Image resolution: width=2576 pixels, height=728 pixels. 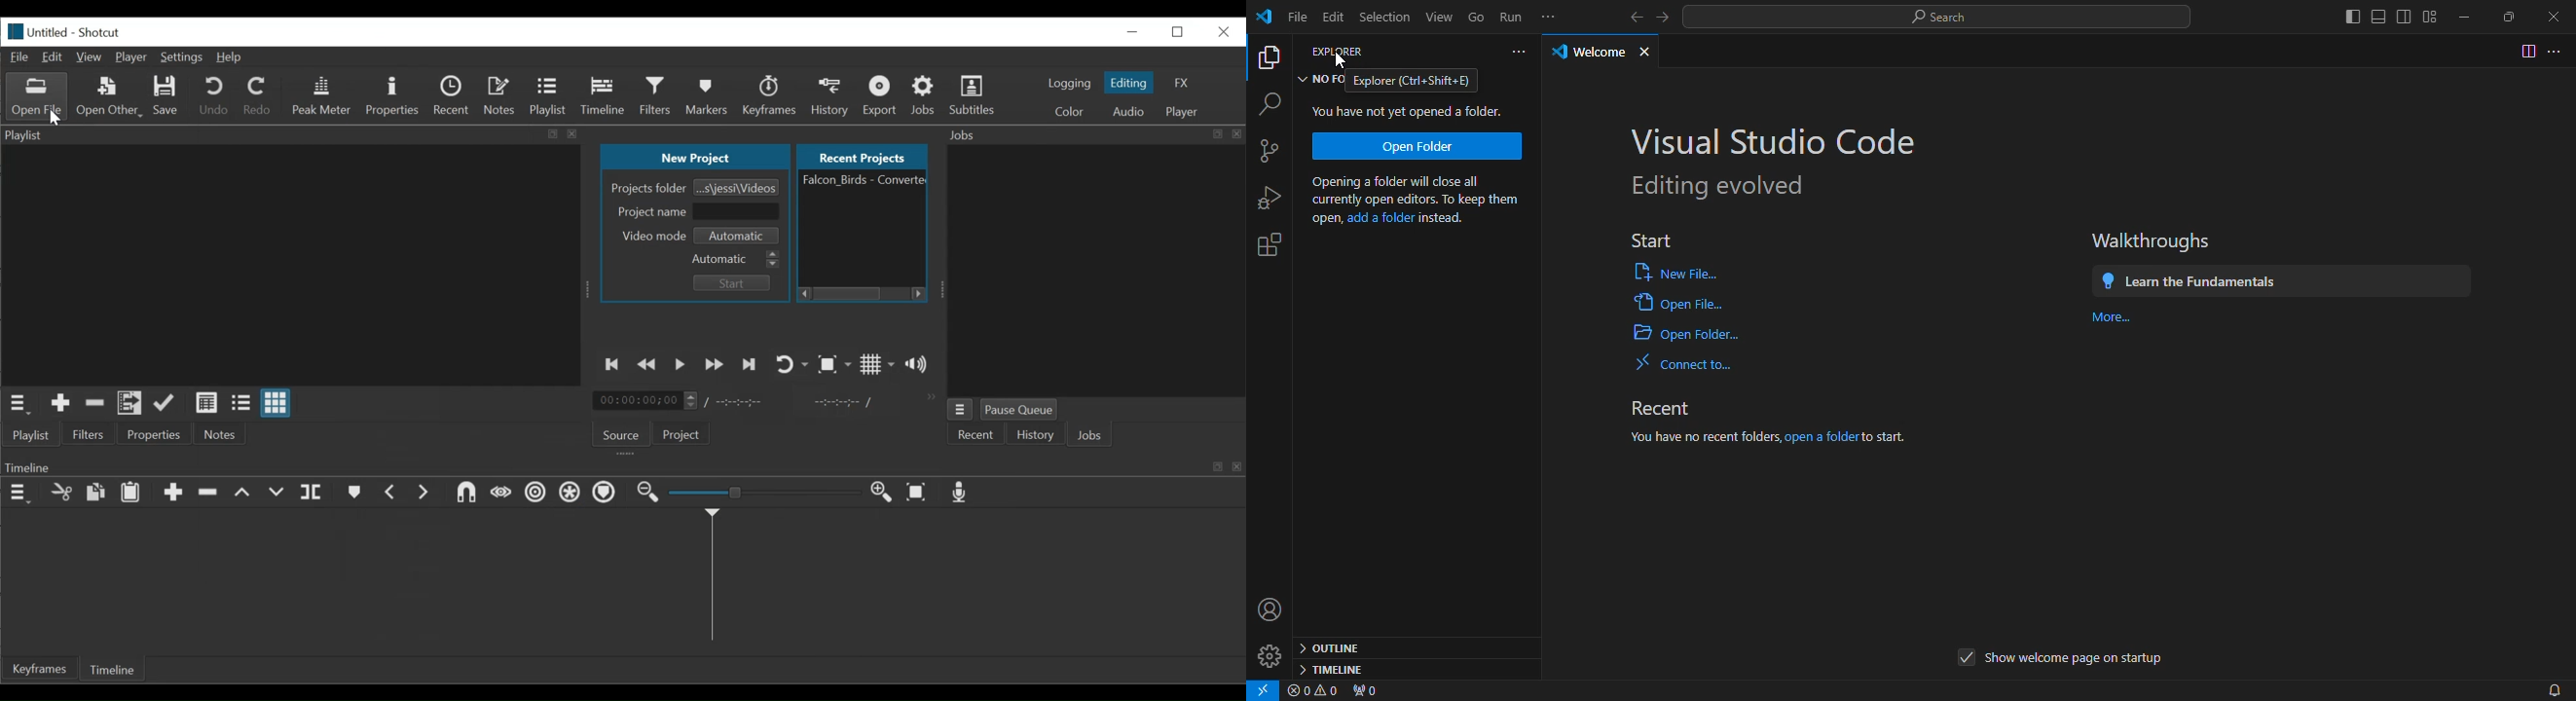 What do you see at coordinates (882, 96) in the screenshot?
I see `Export` at bounding box center [882, 96].